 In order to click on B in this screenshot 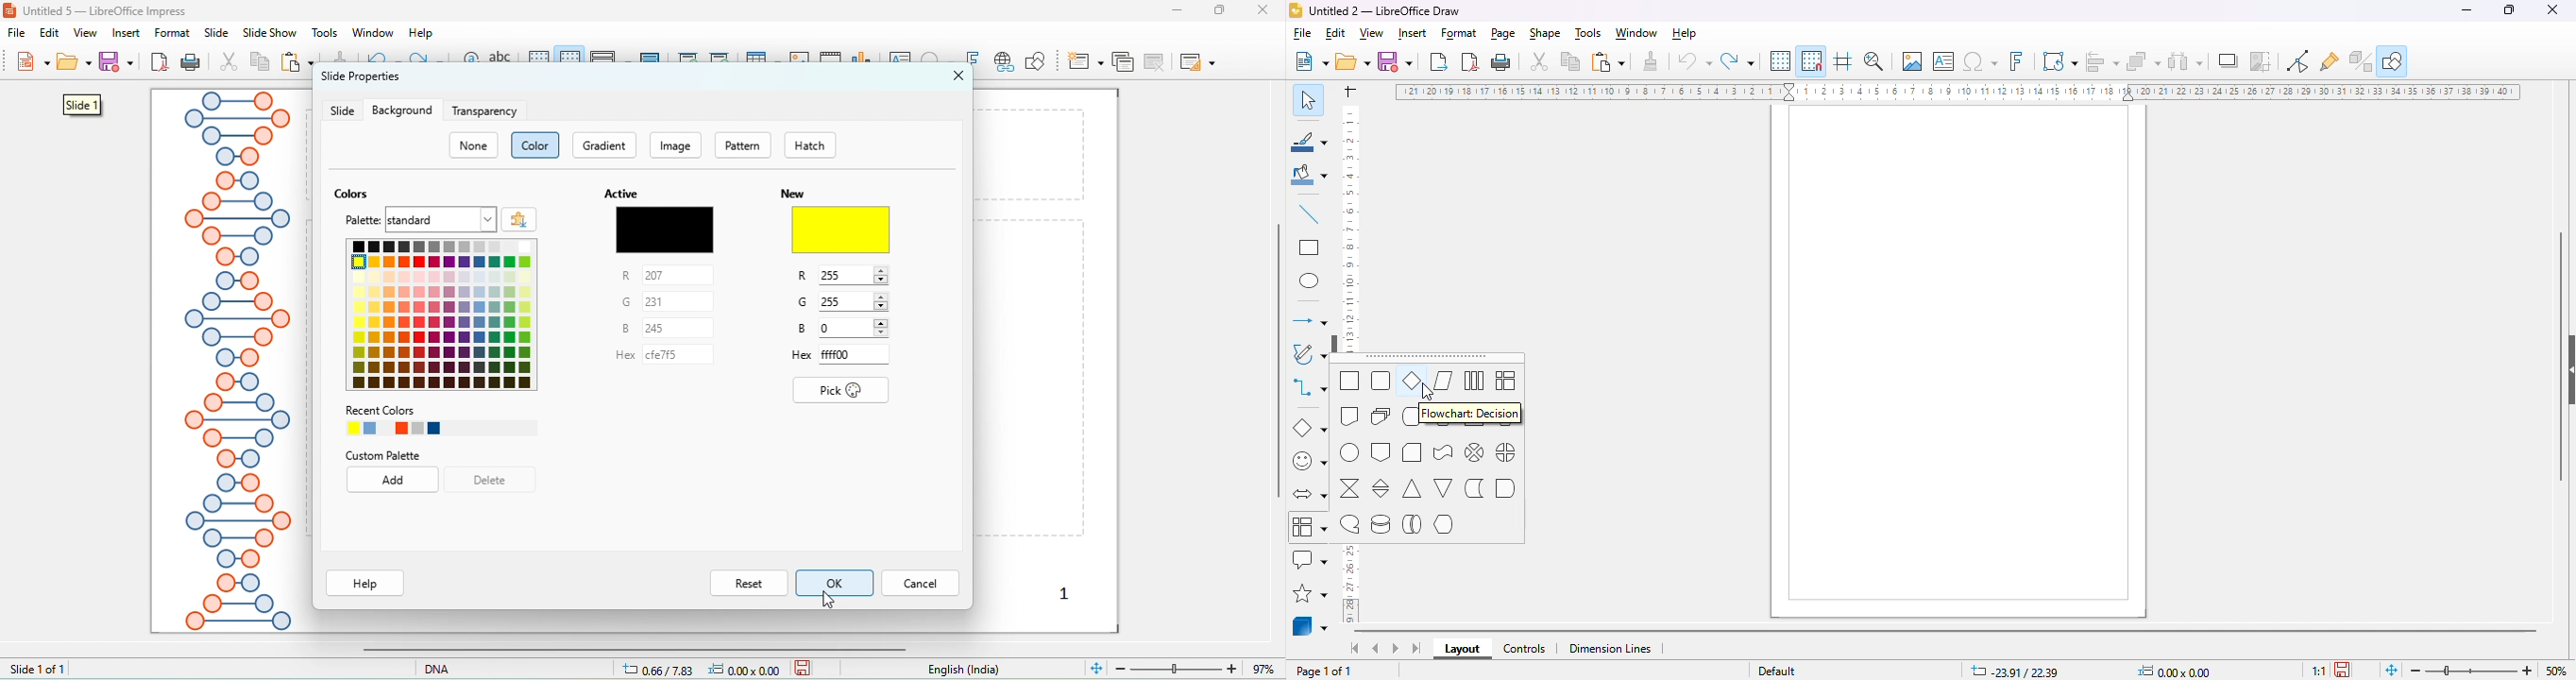, I will do `click(653, 328)`.